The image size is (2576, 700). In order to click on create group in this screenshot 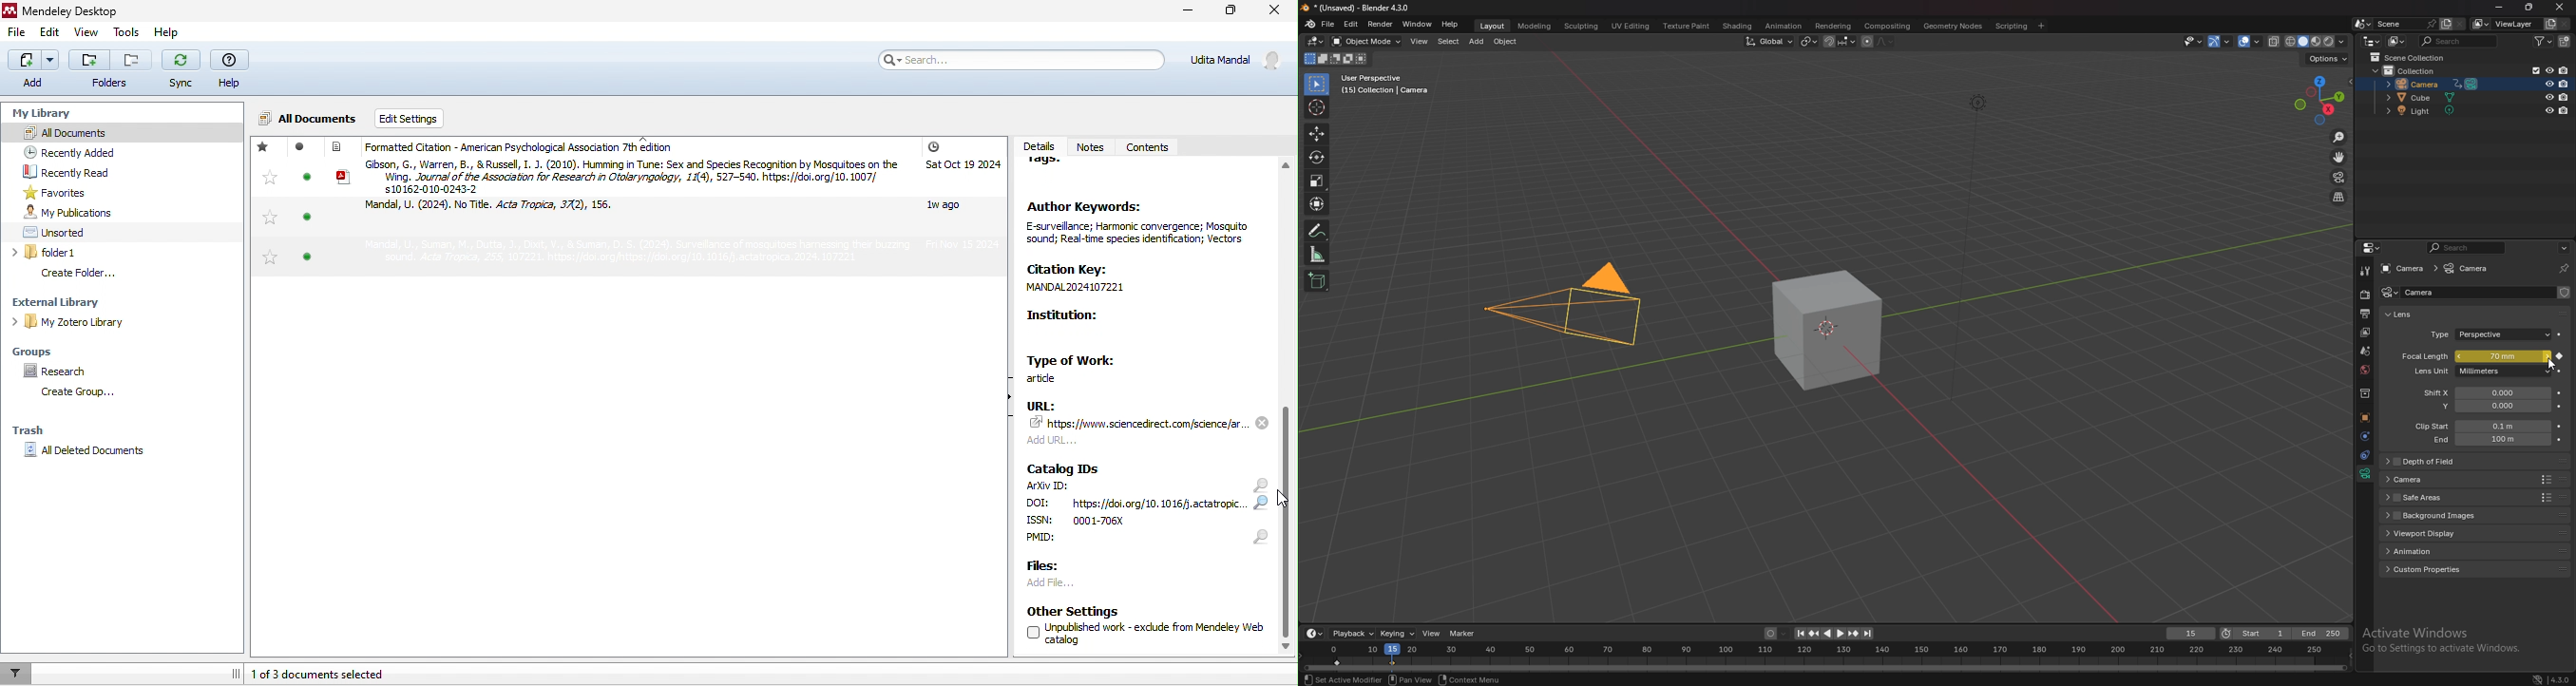, I will do `click(82, 393)`.